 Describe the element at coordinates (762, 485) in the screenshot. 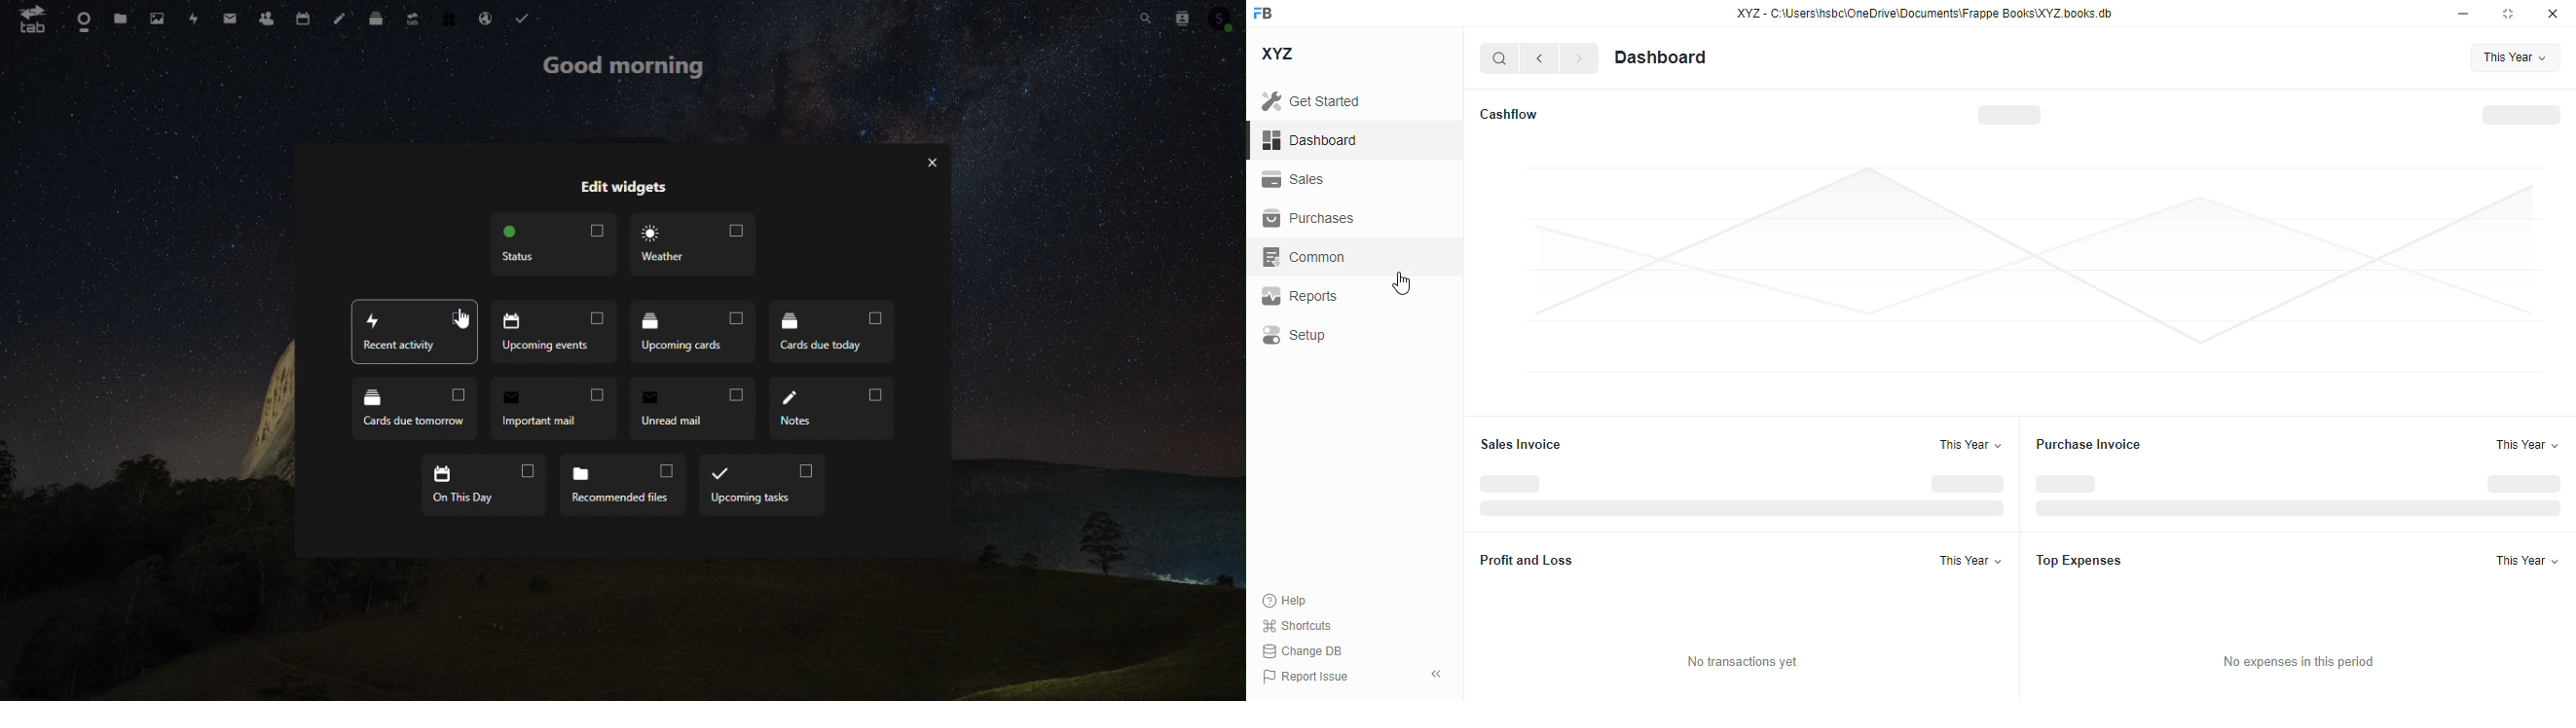

I see `Upcoming tasks` at that location.